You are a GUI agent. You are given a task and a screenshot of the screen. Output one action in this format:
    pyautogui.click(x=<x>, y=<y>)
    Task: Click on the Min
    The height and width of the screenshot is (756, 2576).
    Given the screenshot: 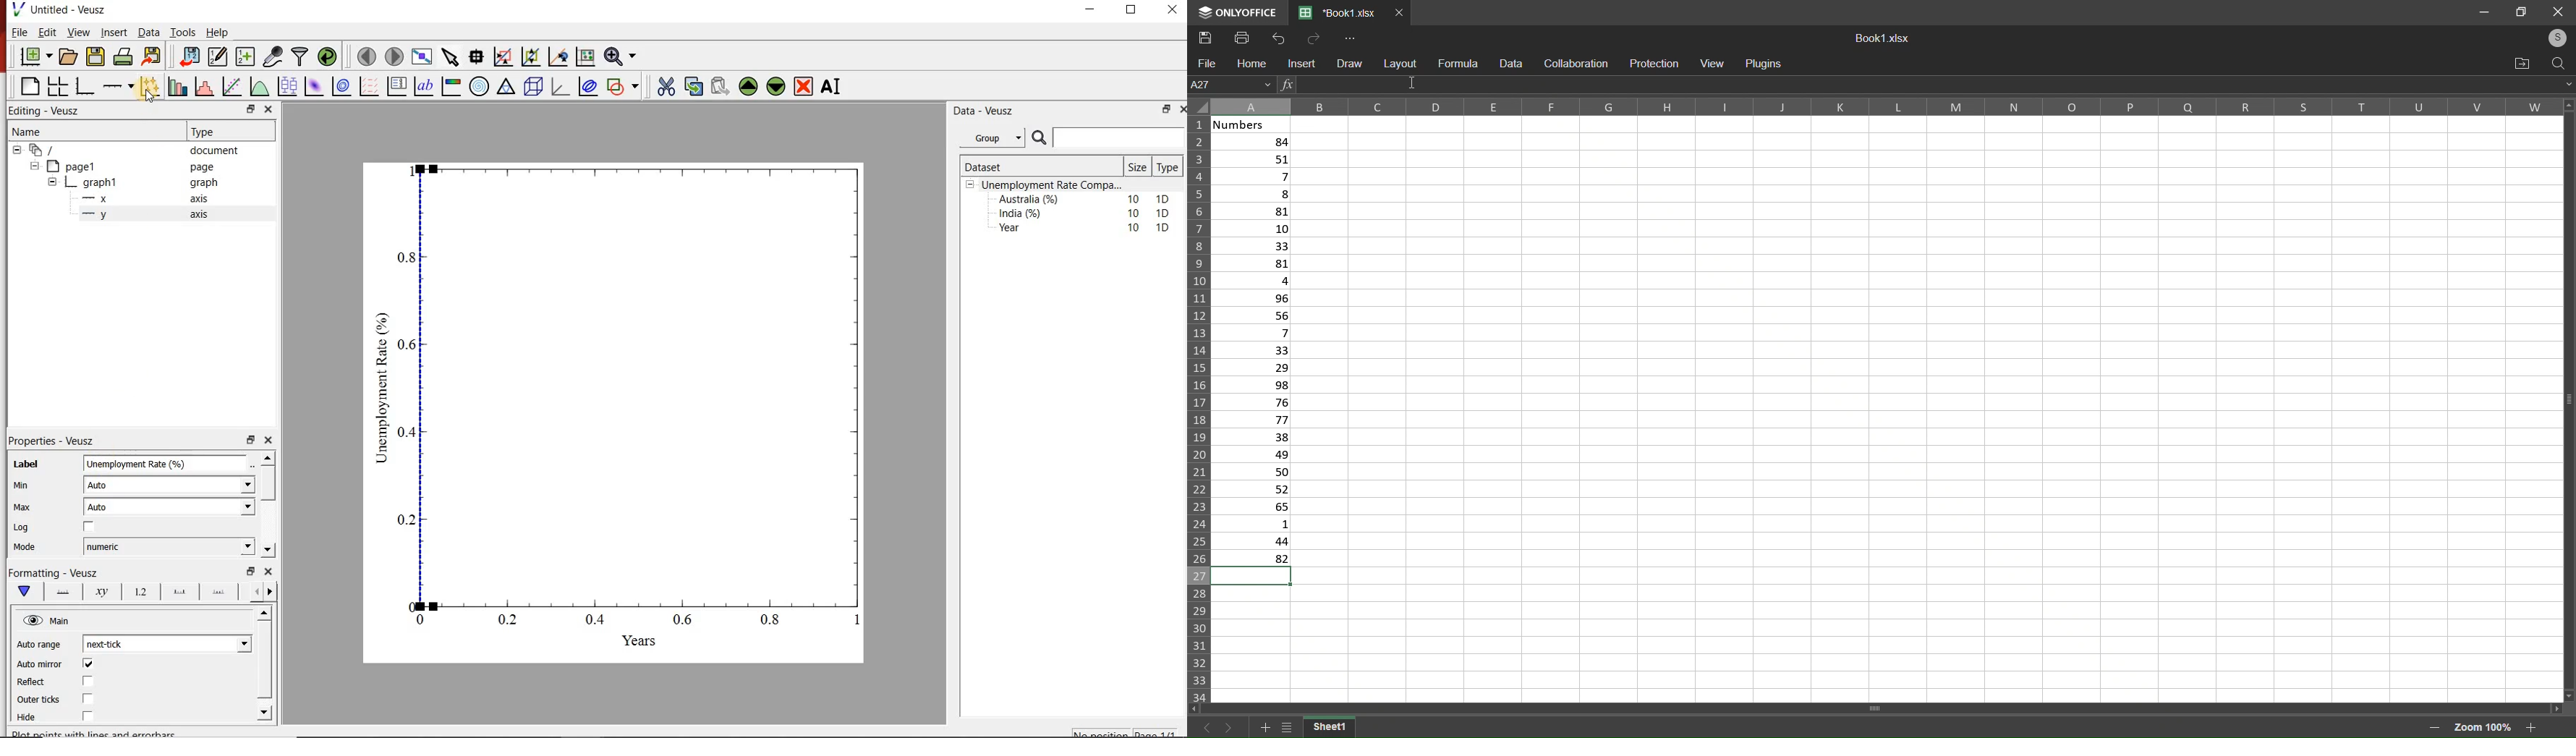 What is the action you would take?
    pyautogui.click(x=30, y=486)
    